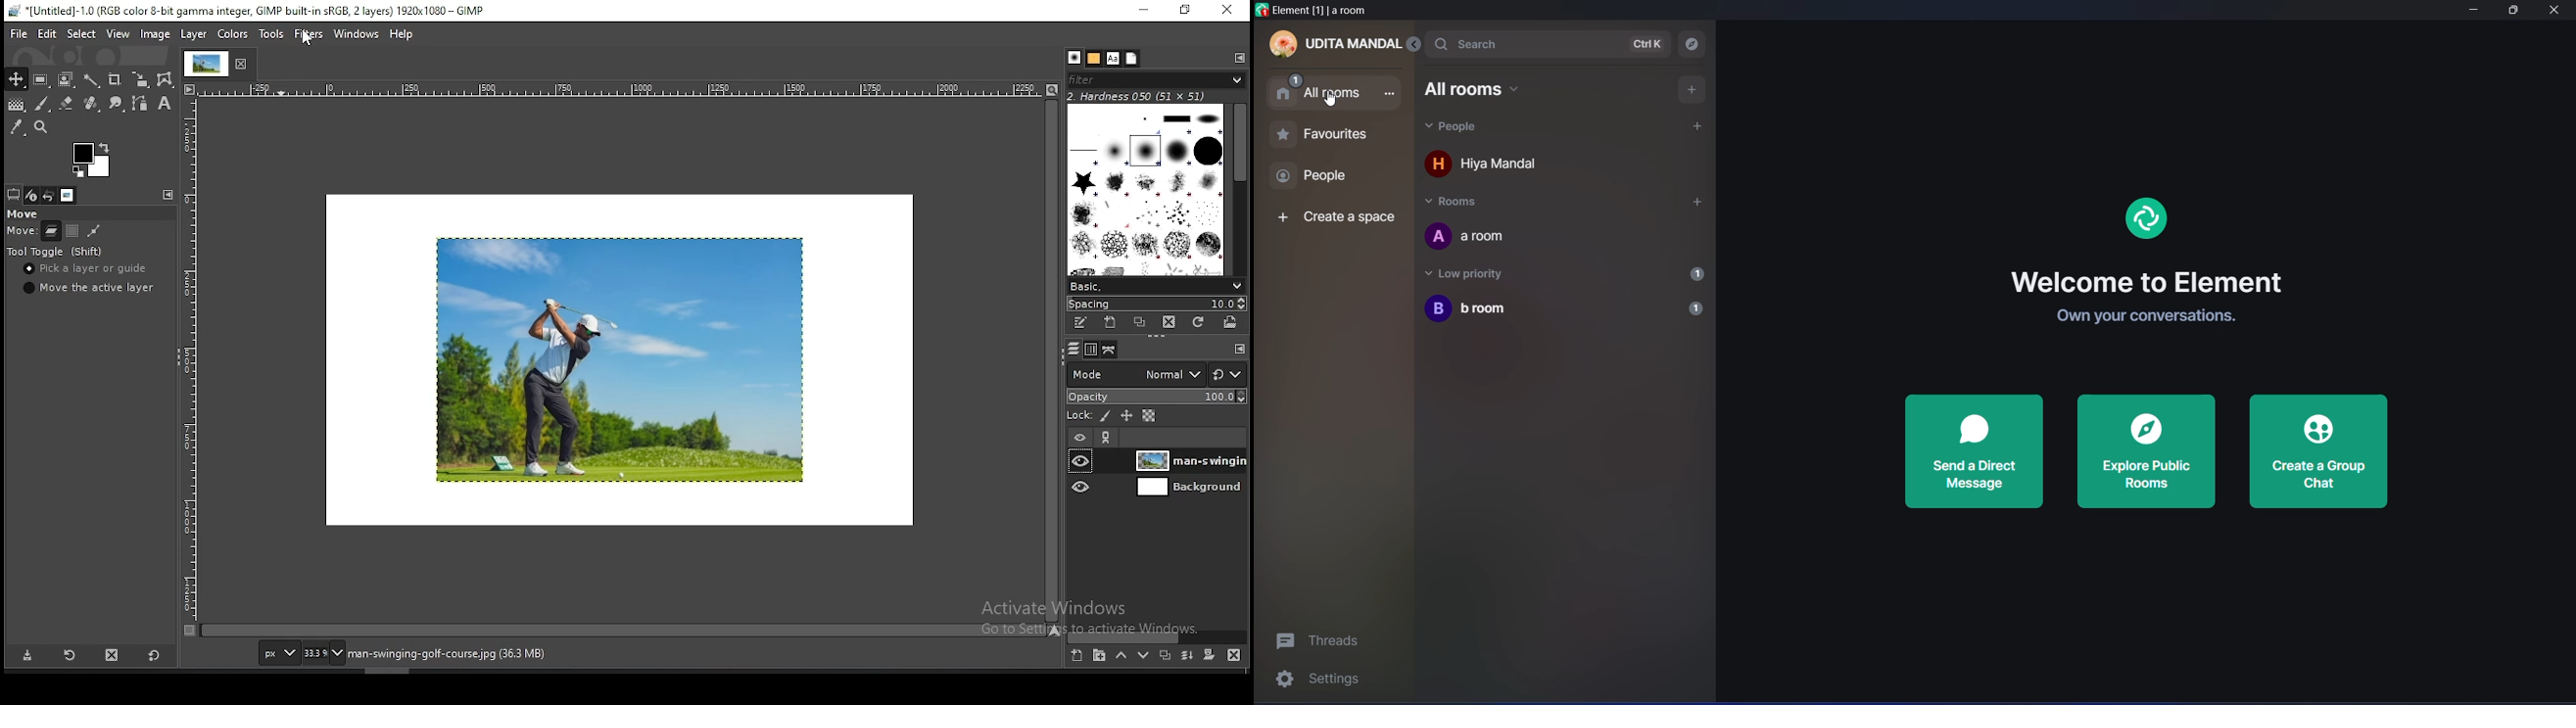  Describe the element at coordinates (1564, 308) in the screenshot. I see `B broom 1` at that location.